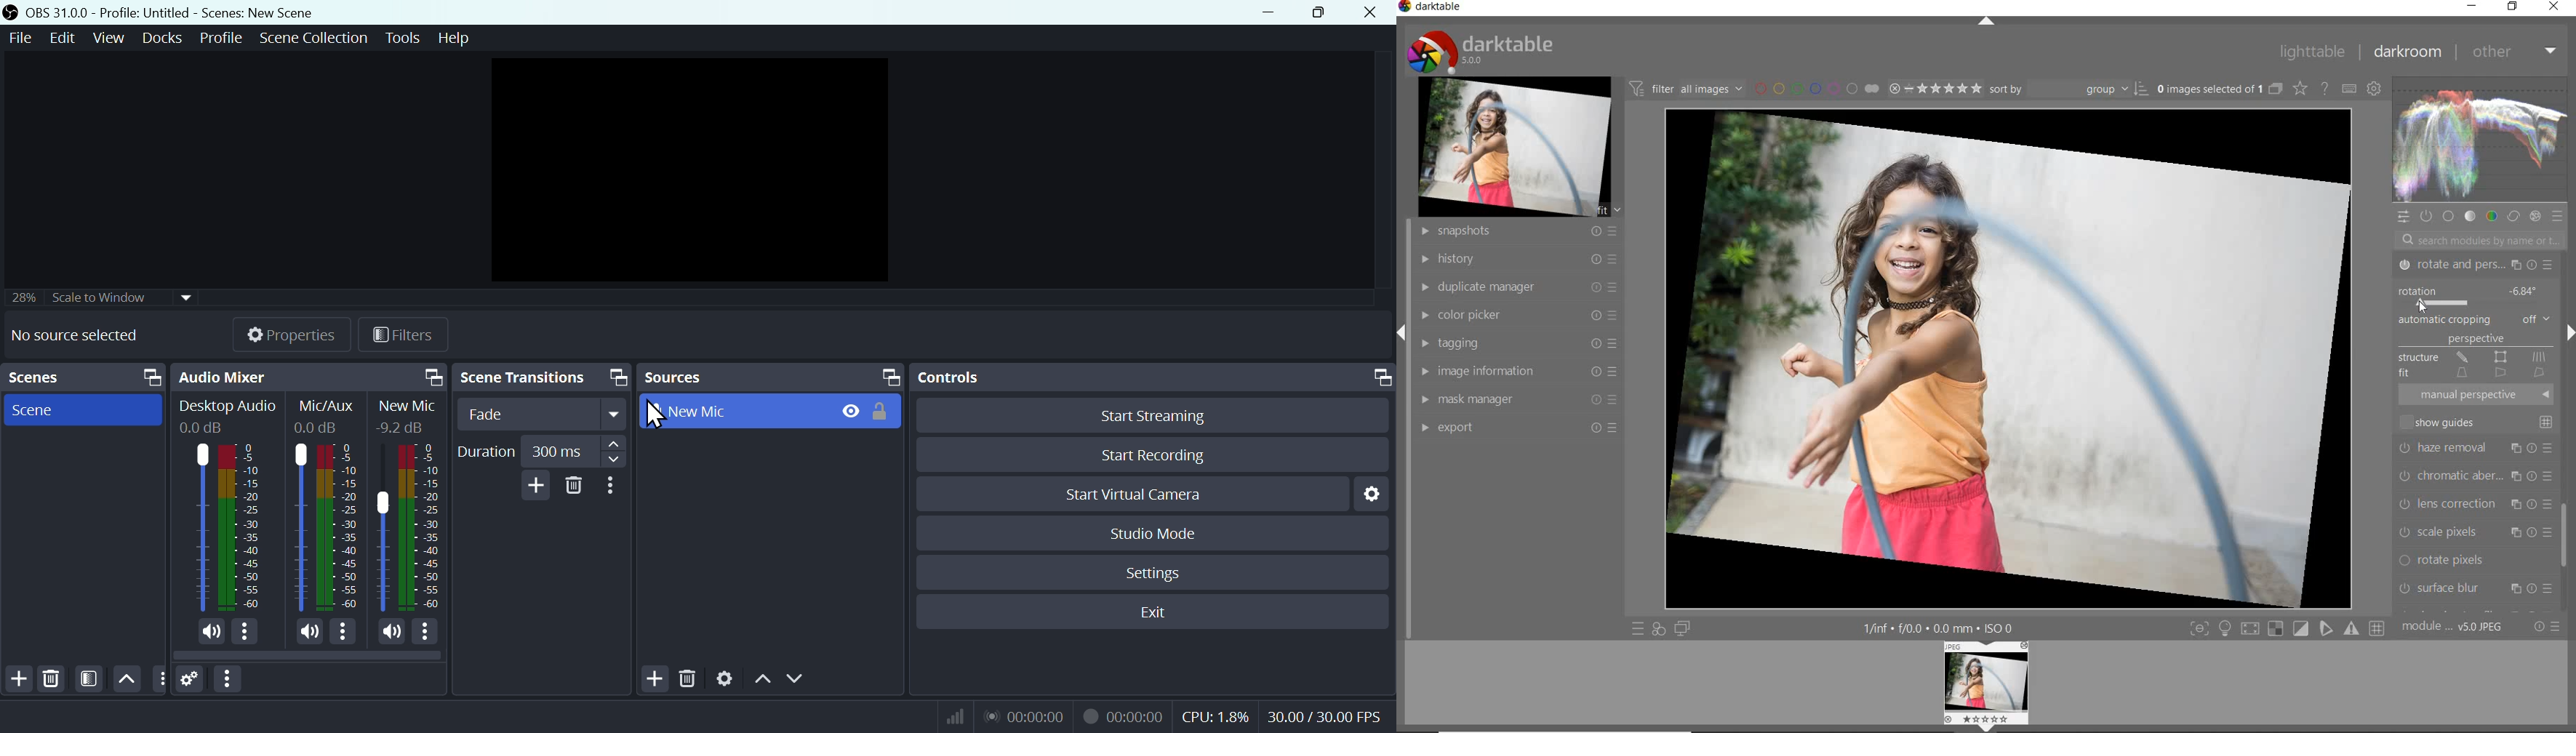 This screenshot has width=2576, height=756. I want to click on quick access for applying of your style, so click(1658, 628).